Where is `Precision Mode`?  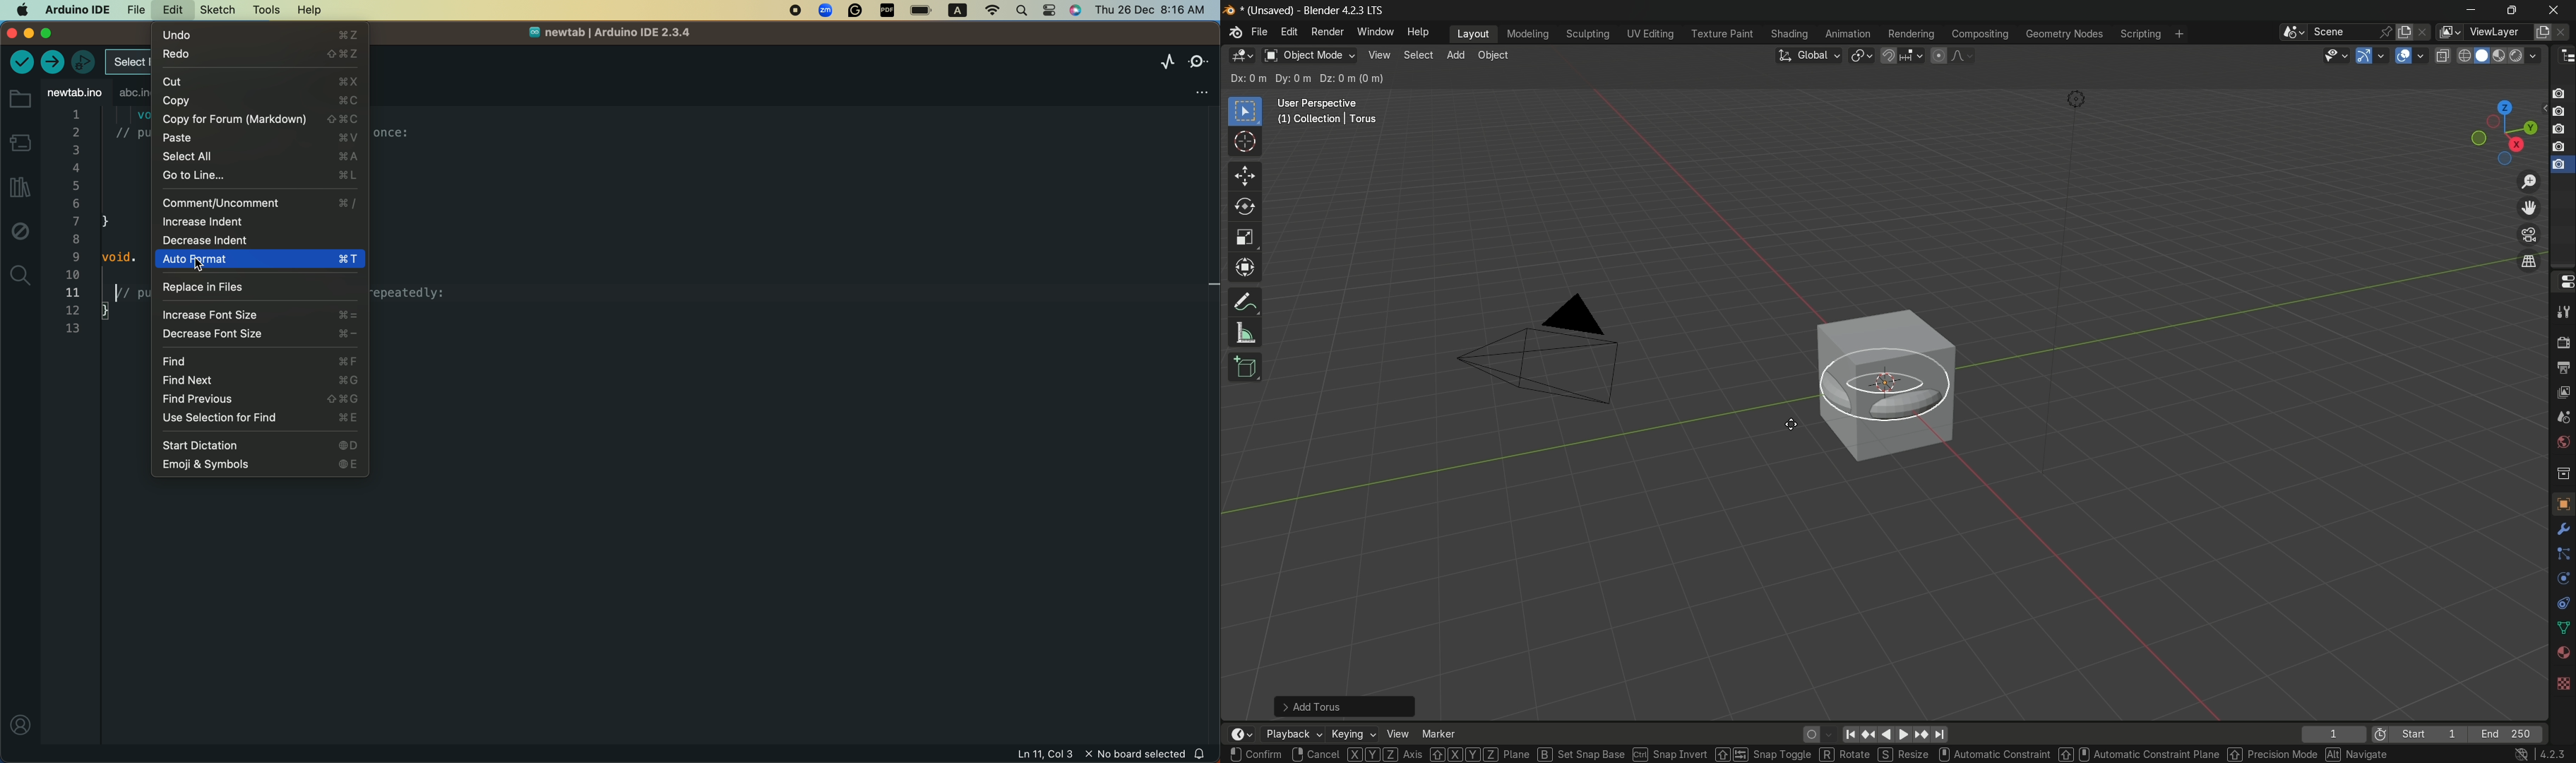 Precision Mode is located at coordinates (2274, 755).